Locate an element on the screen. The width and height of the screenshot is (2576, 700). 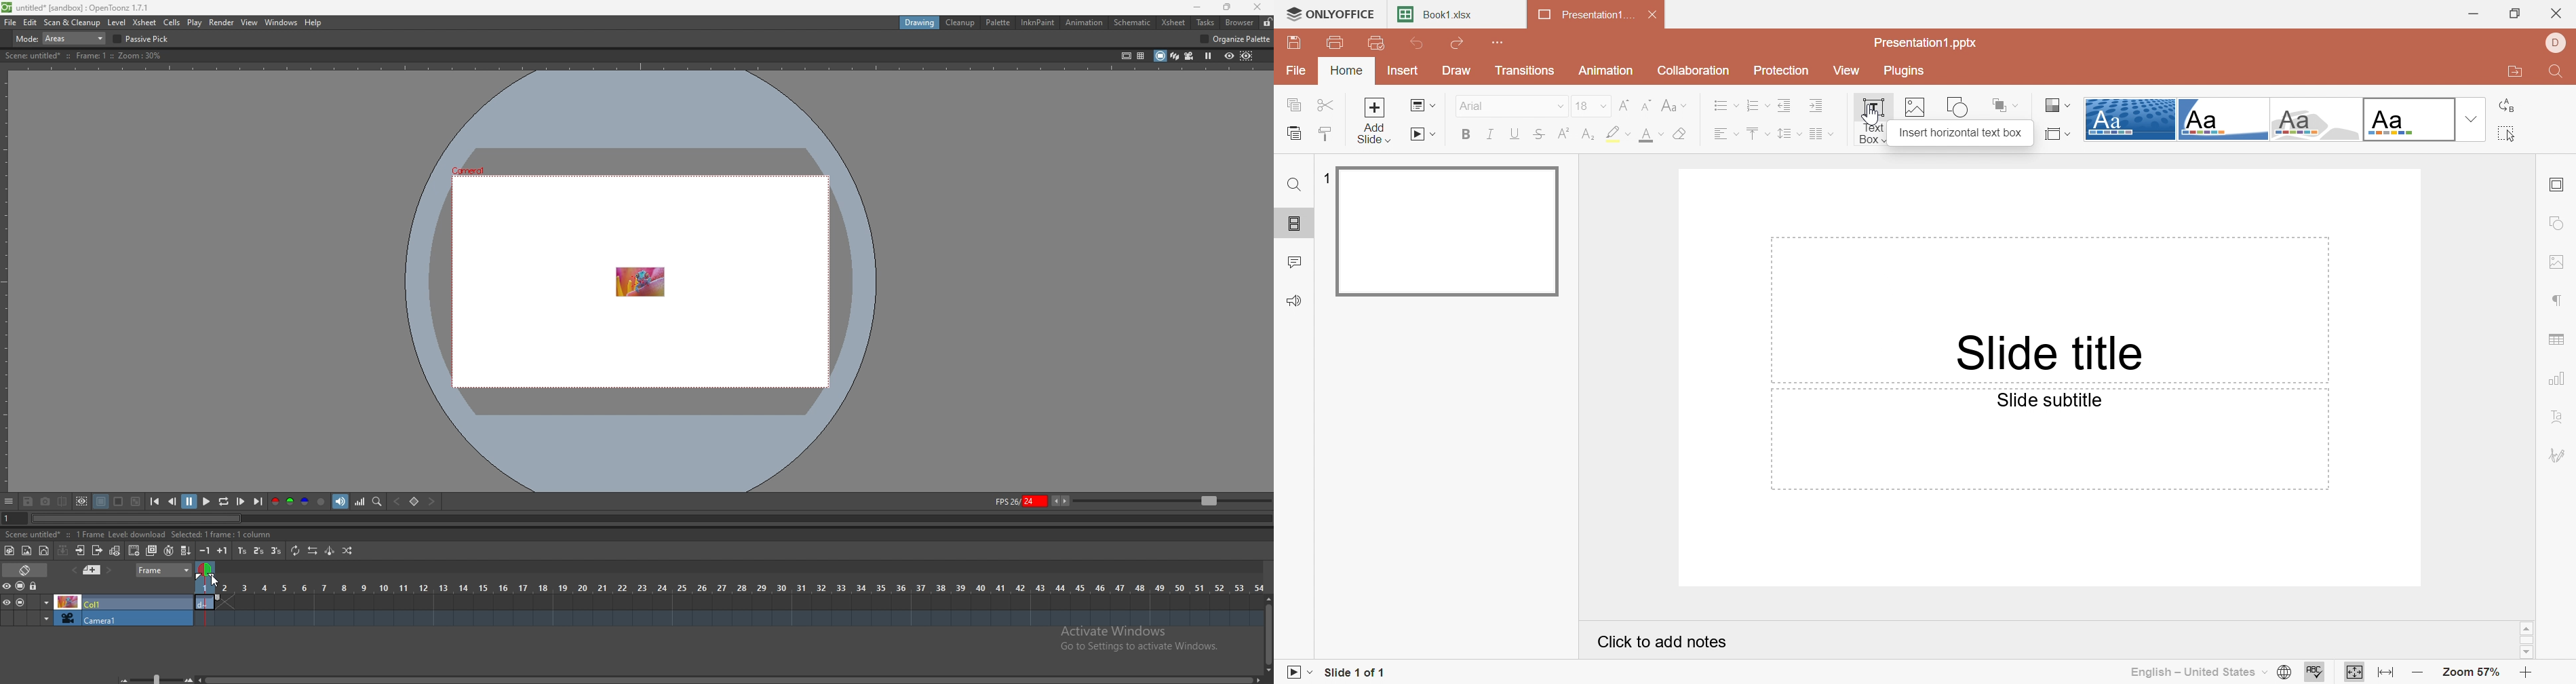
Increment font size is located at coordinates (1624, 106).